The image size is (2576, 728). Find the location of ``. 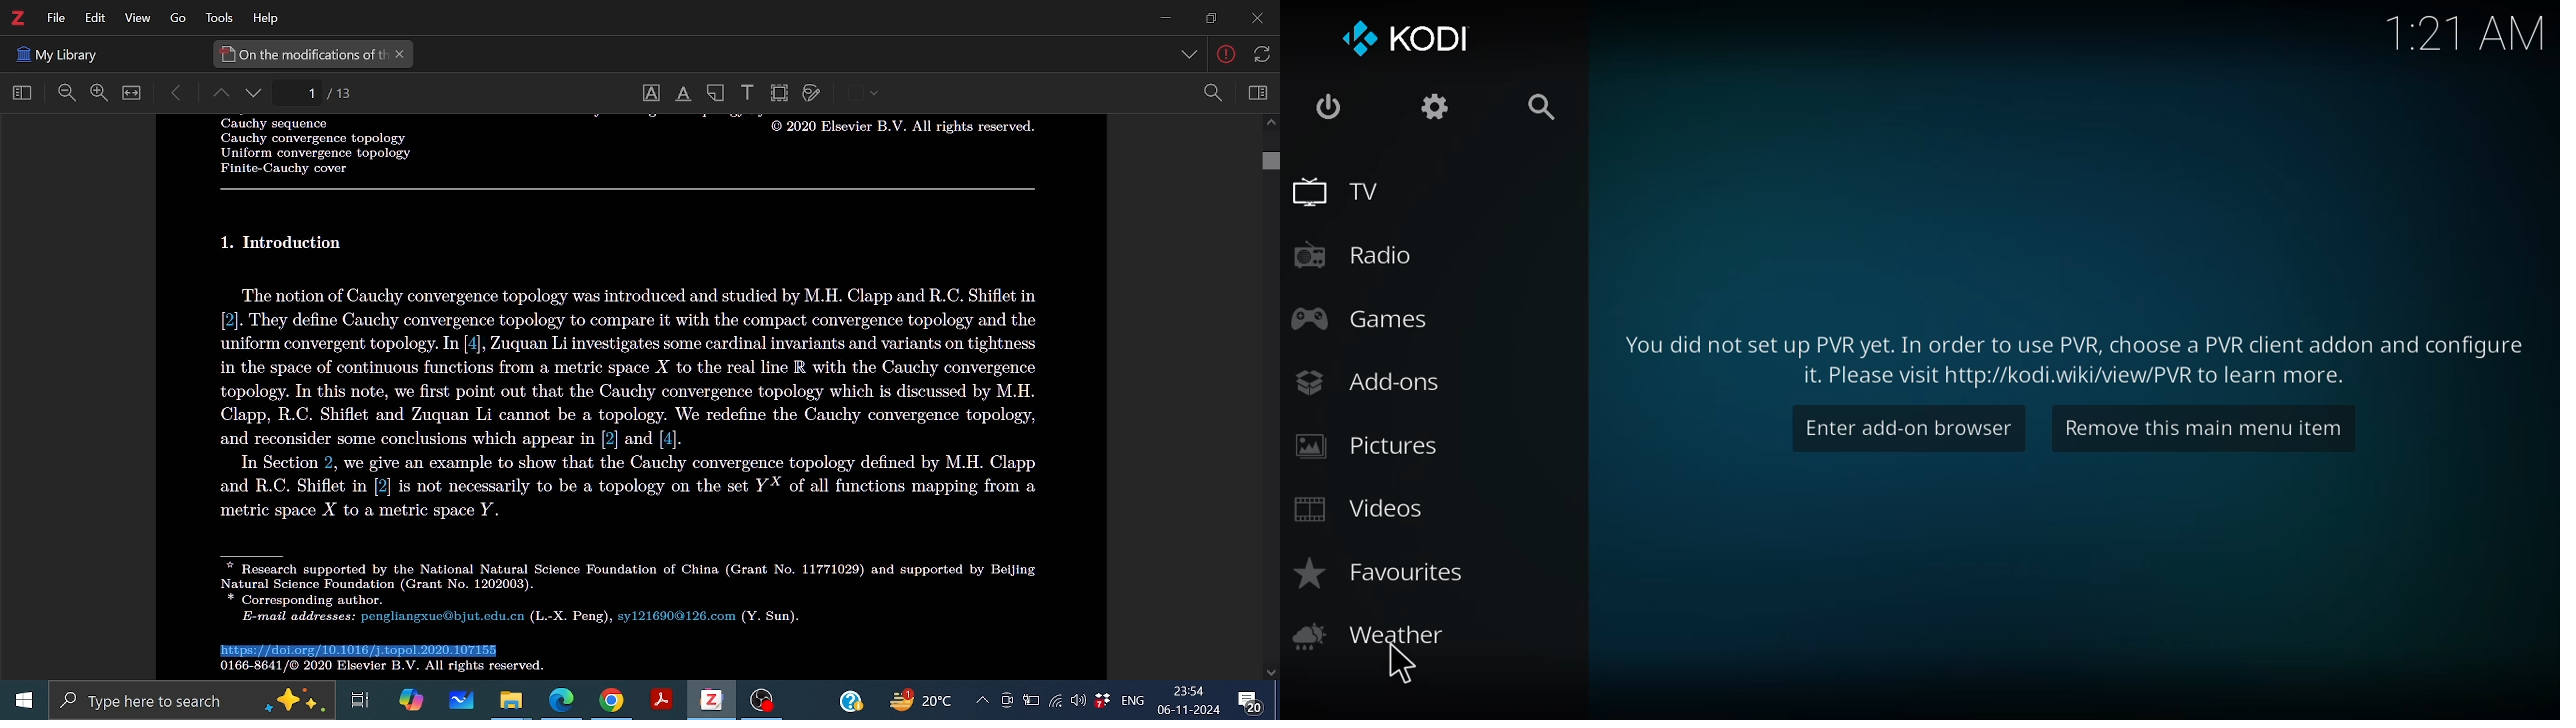

 is located at coordinates (625, 588).